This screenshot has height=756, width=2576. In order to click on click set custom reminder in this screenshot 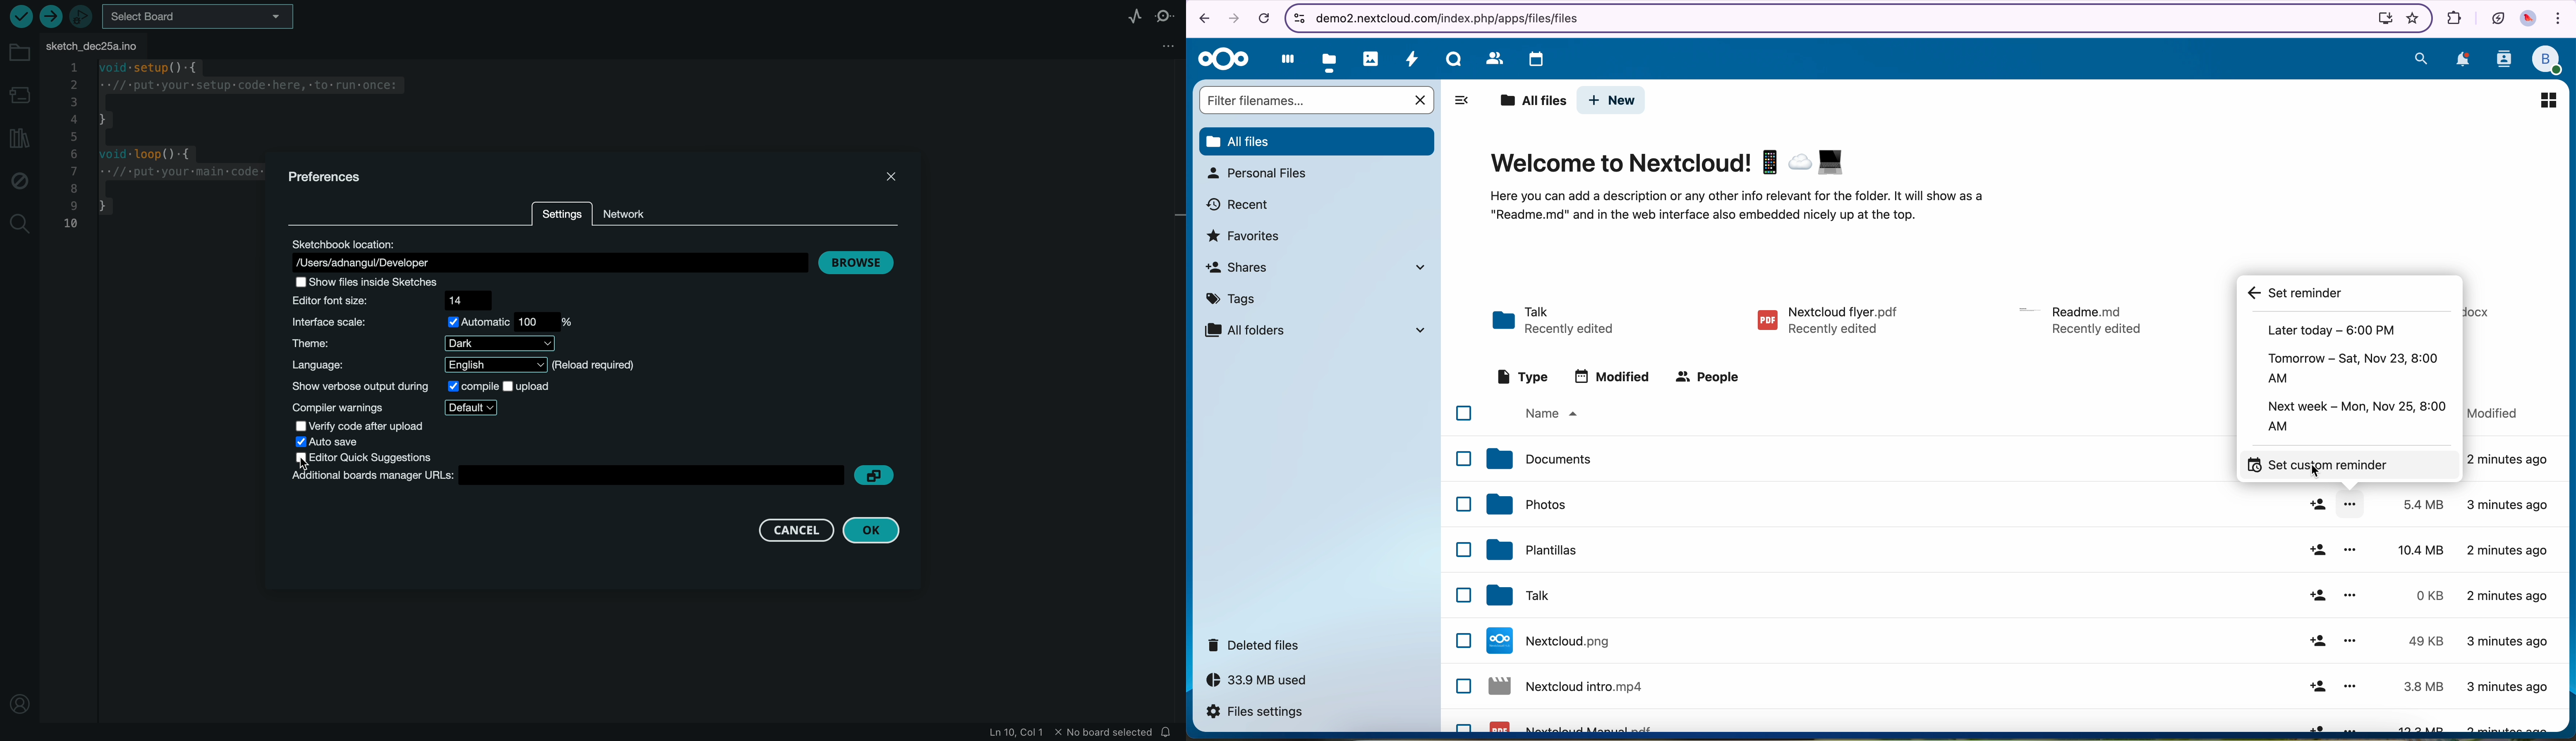, I will do `click(2350, 466)`.